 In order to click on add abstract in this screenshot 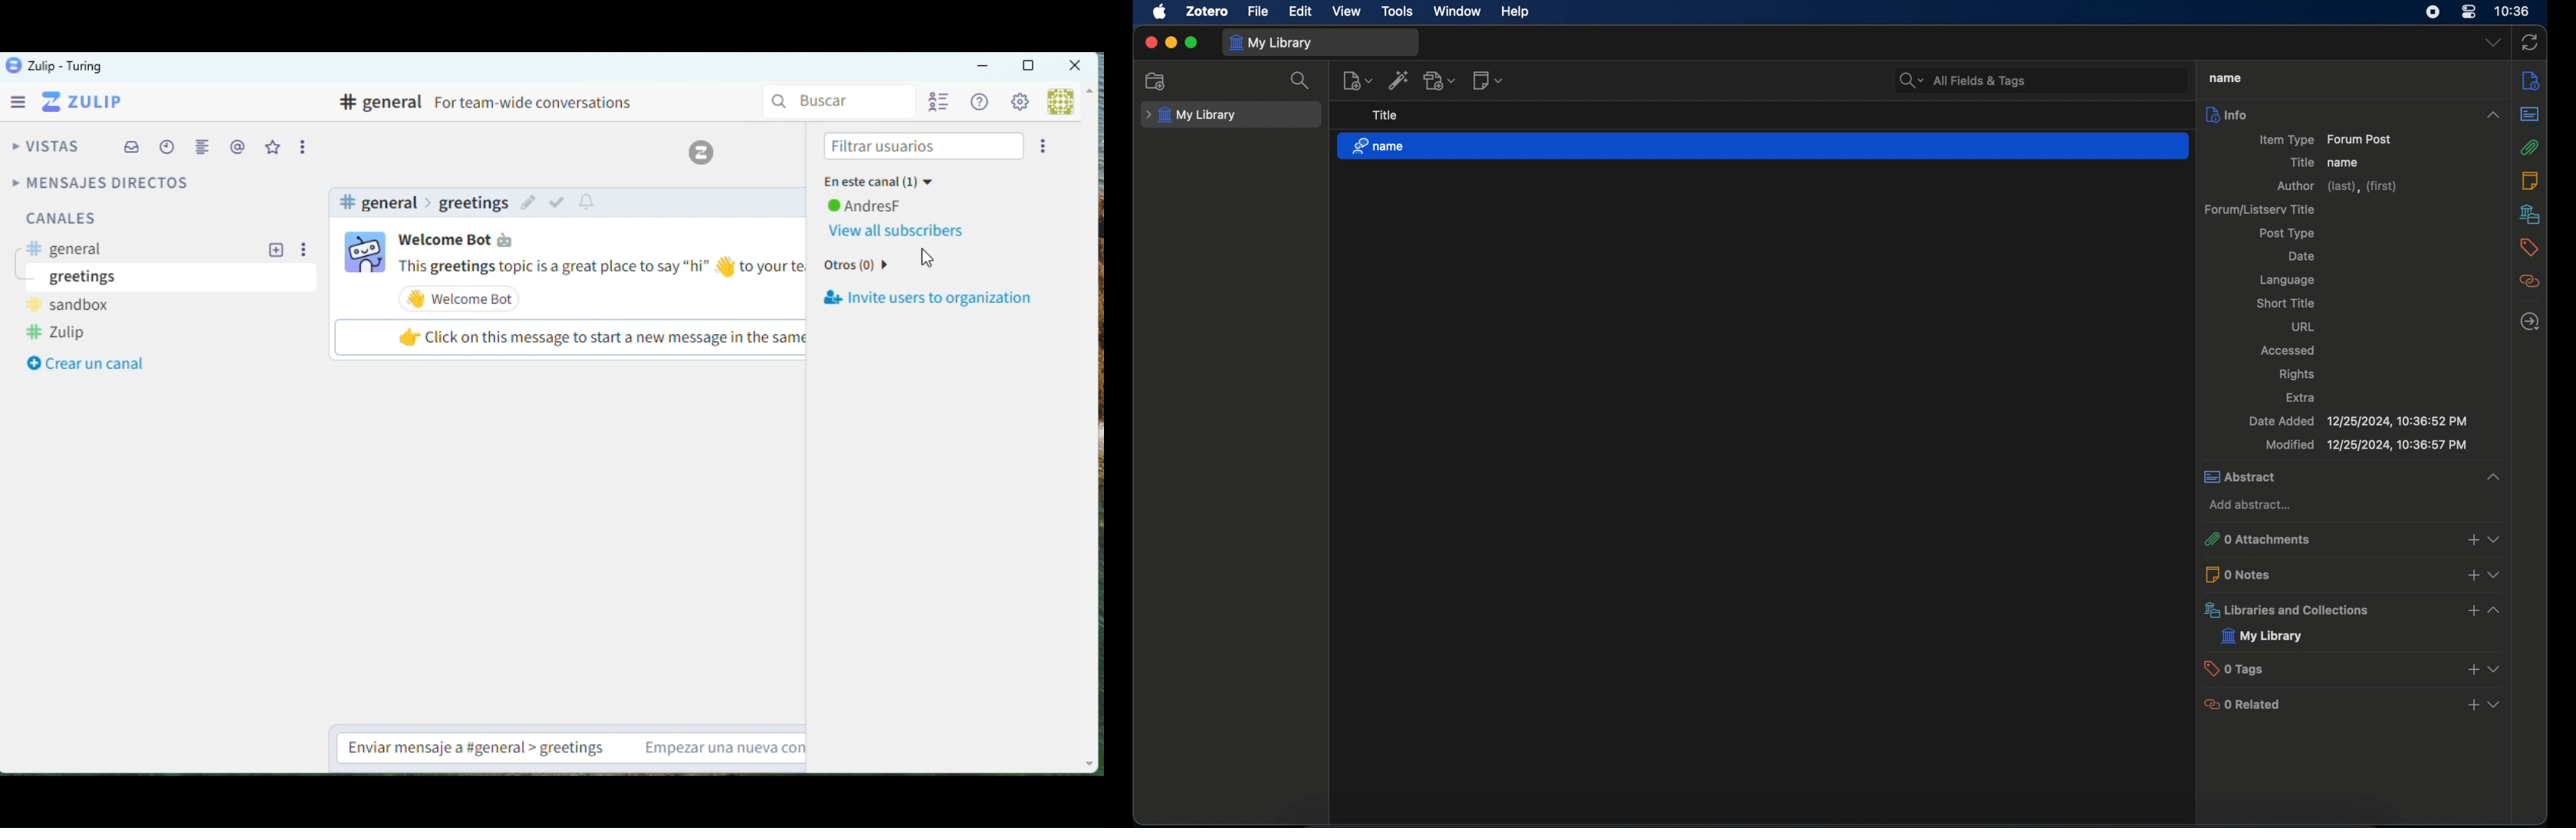, I will do `click(2250, 504)`.